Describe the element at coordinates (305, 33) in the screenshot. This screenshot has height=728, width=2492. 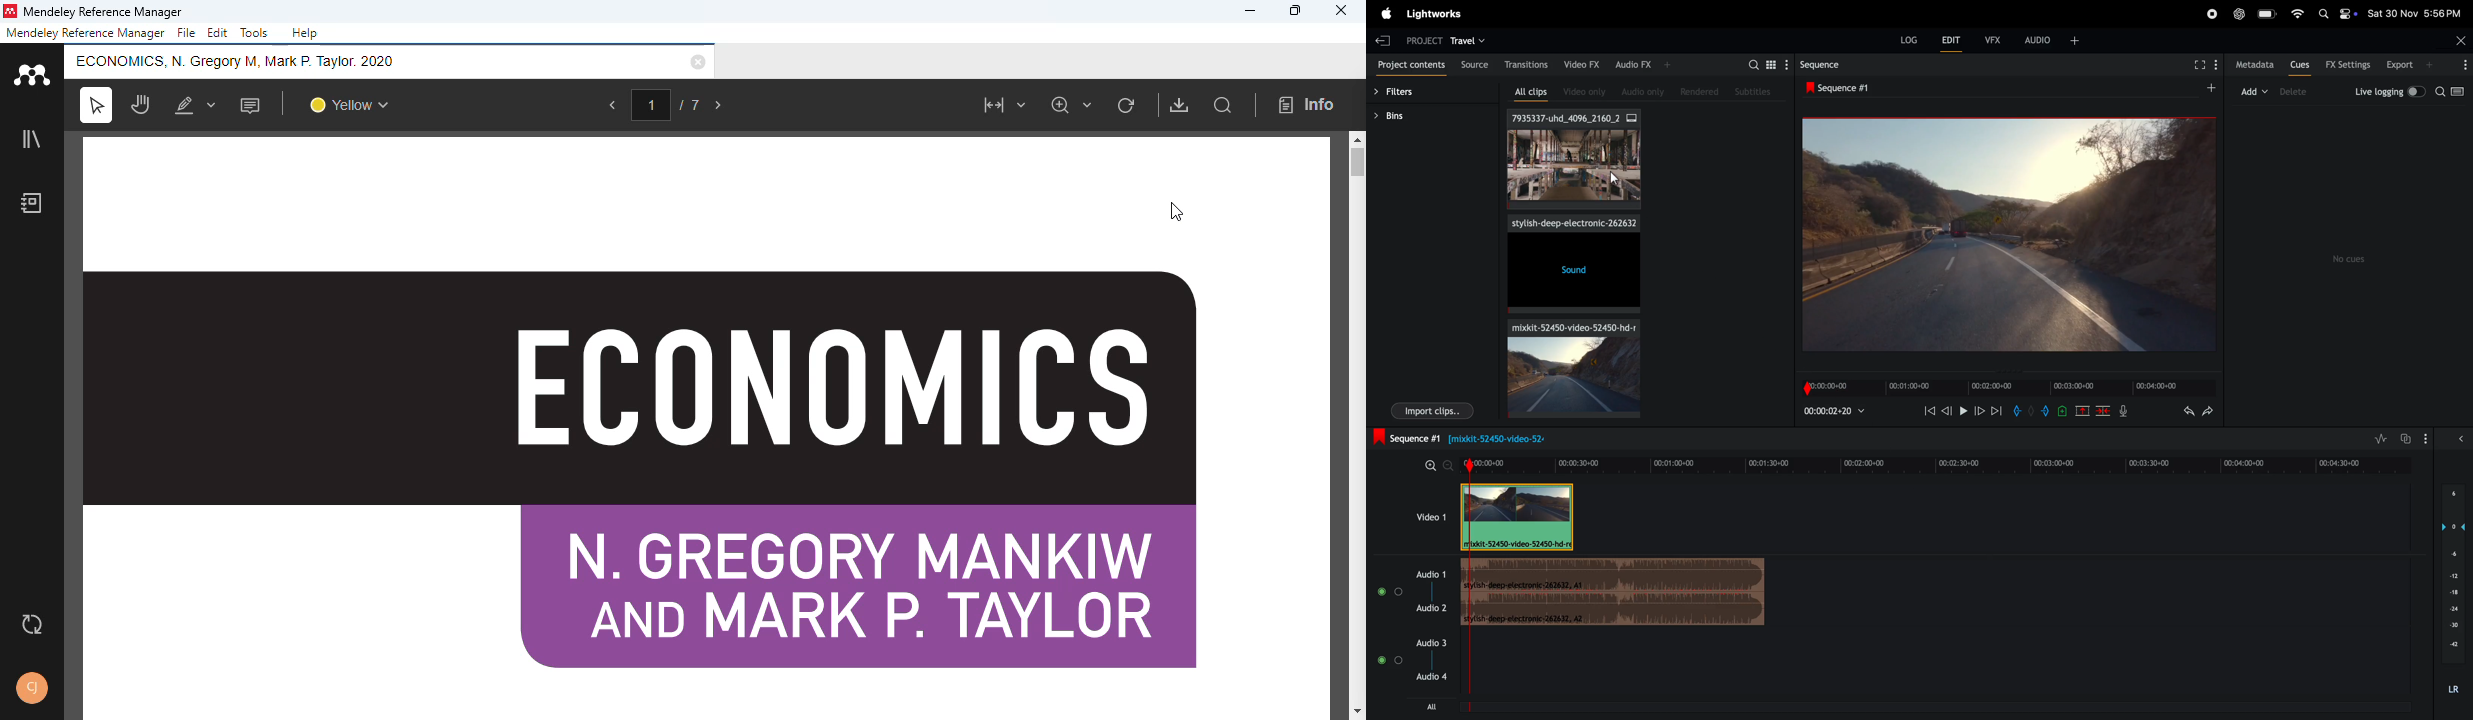
I see `help` at that location.